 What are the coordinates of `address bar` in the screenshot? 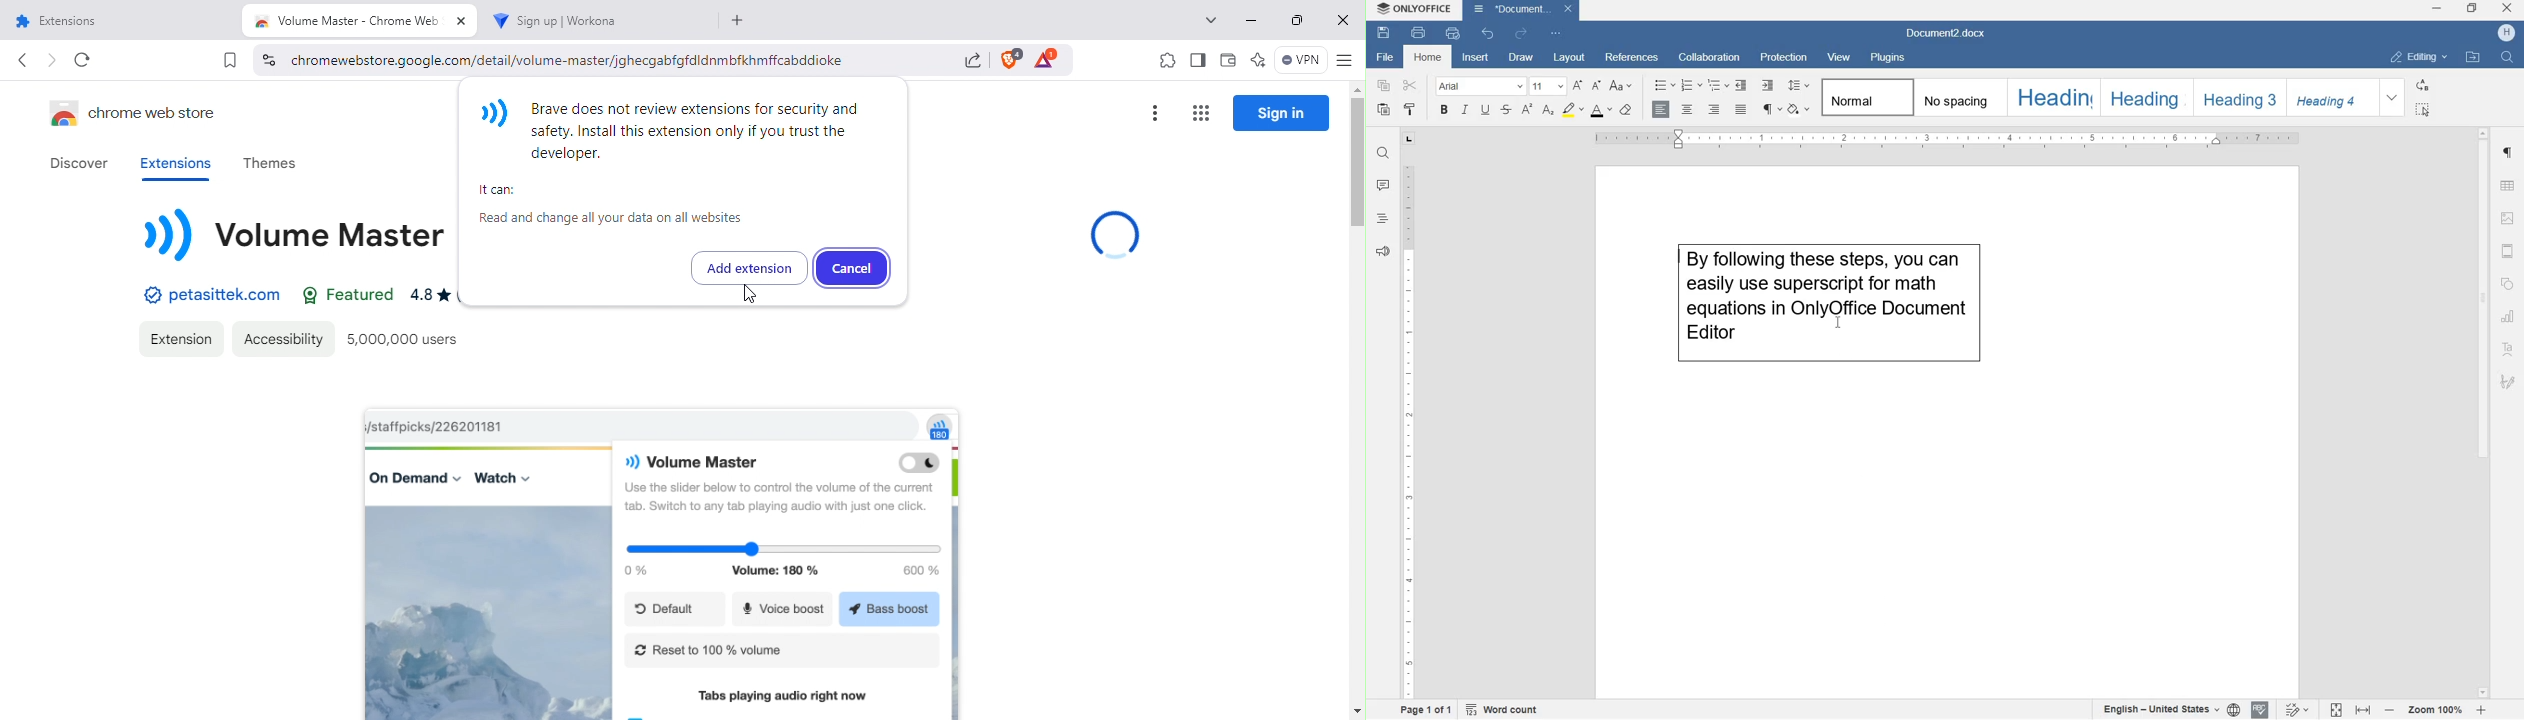 It's located at (597, 60).